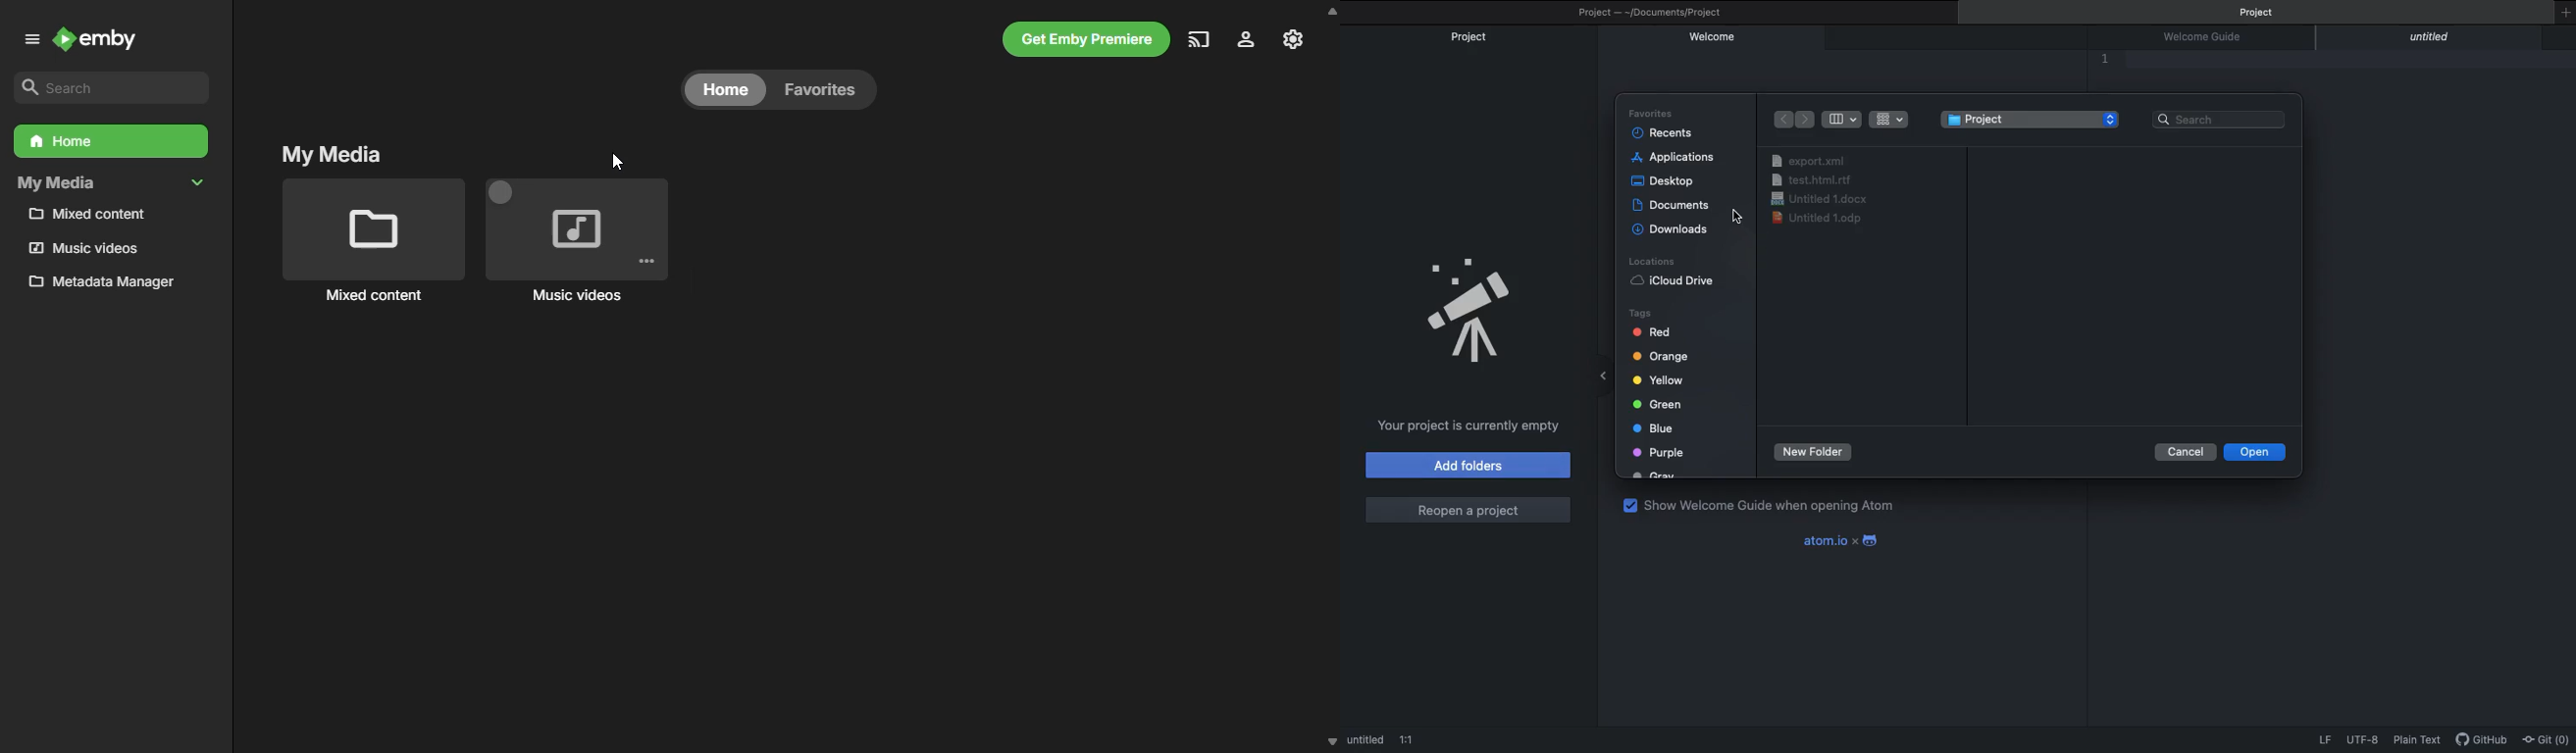 The width and height of the screenshot is (2576, 756). Describe the element at coordinates (374, 244) in the screenshot. I see `mixed content` at that location.